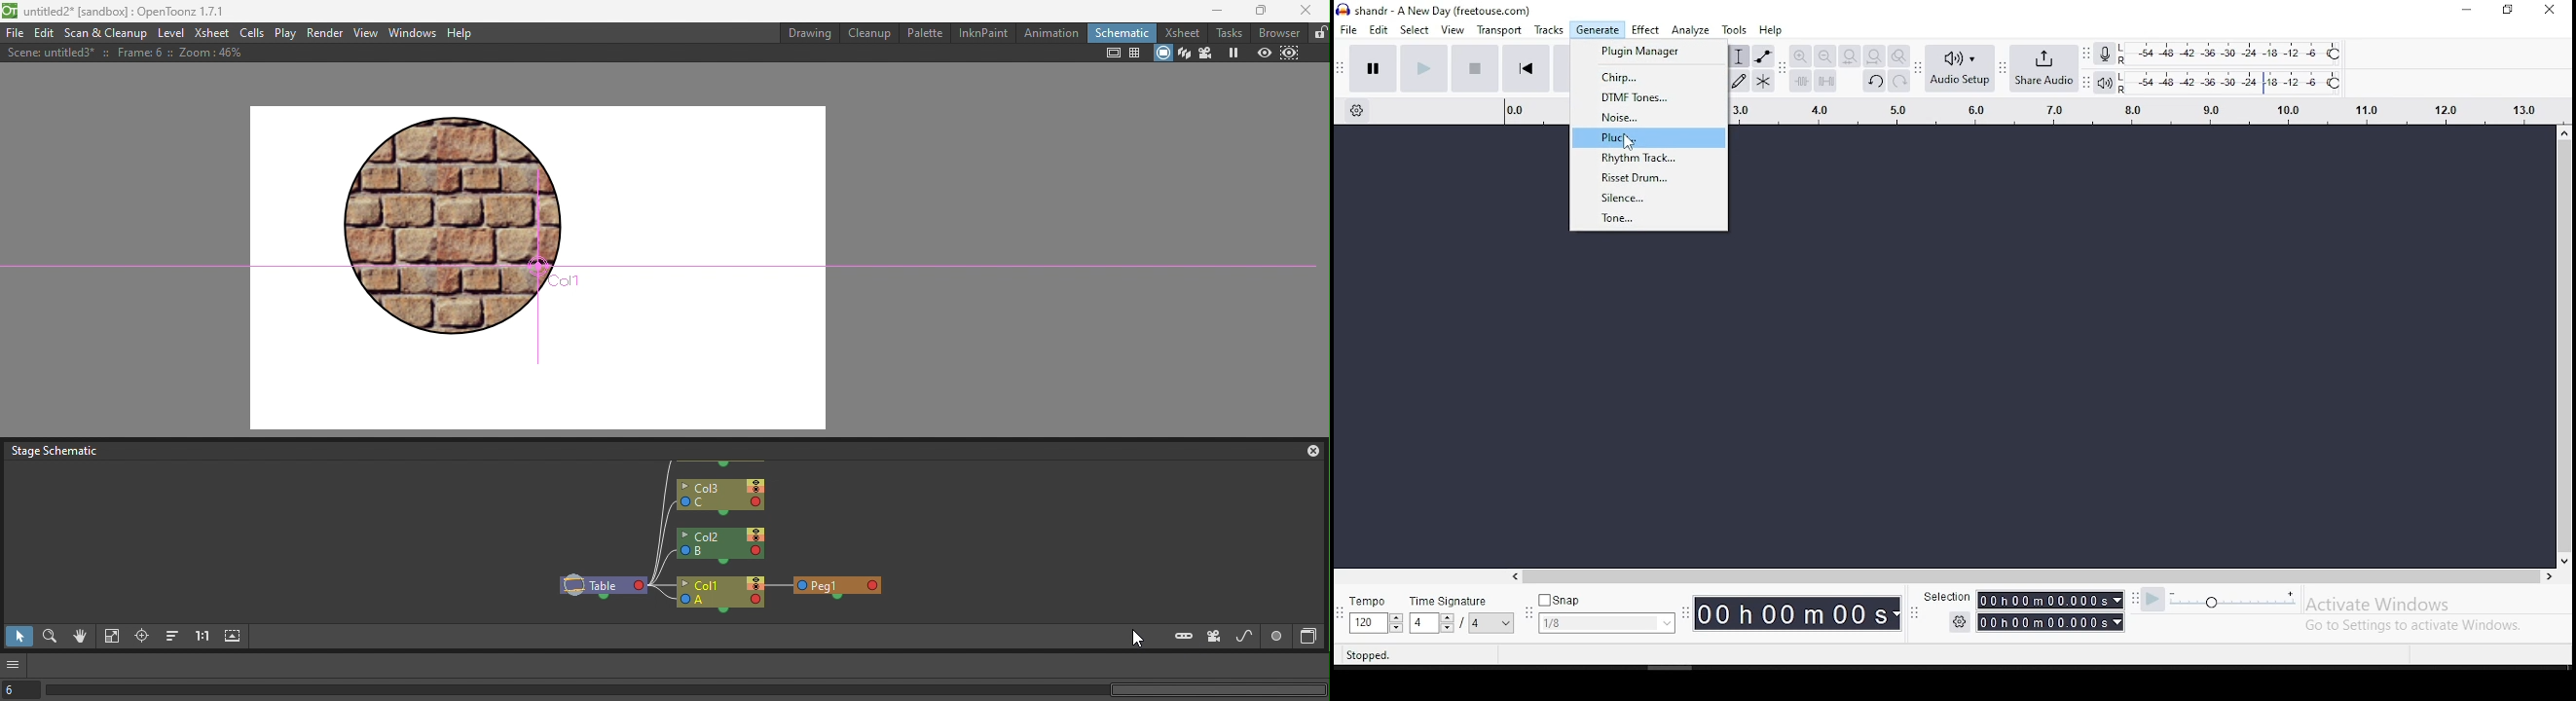  Describe the element at coordinates (1798, 613) in the screenshot. I see `00 h 00m 00 Ss` at that location.